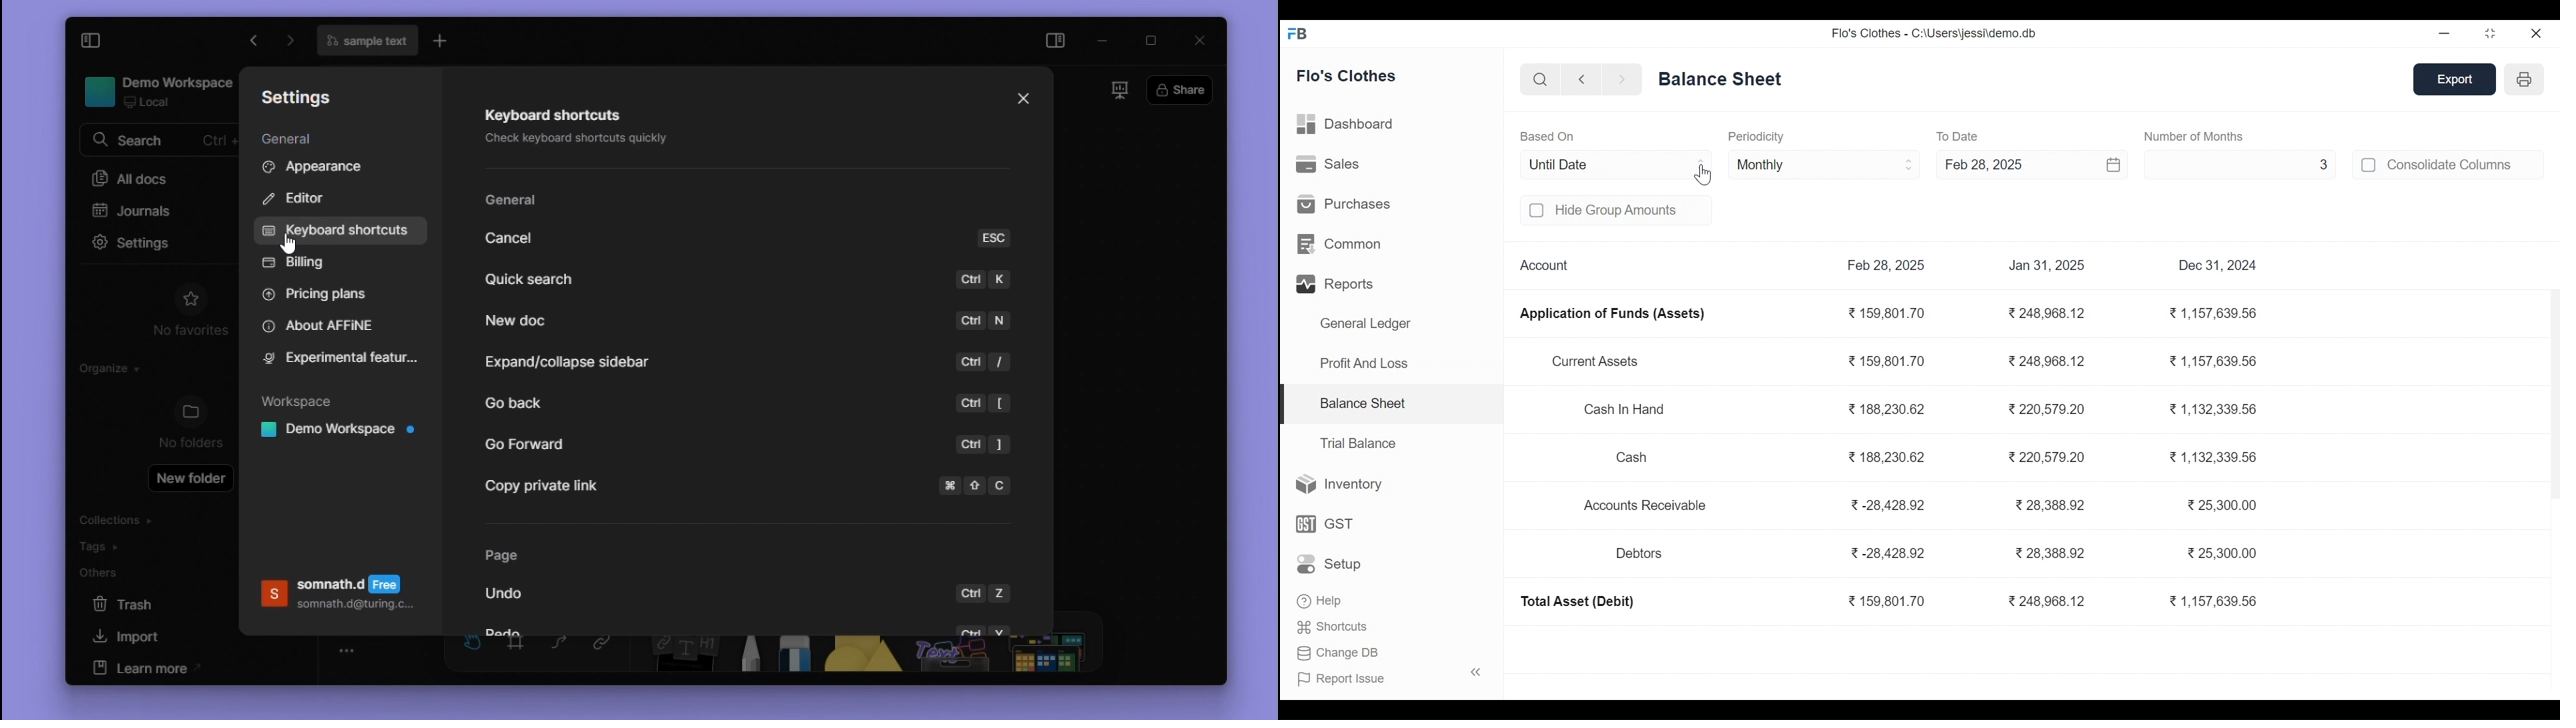 This screenshot has width=2576, height=728. Describe the element at coordinates (1582, 81) in the screenshot. I see `backward` at that location.